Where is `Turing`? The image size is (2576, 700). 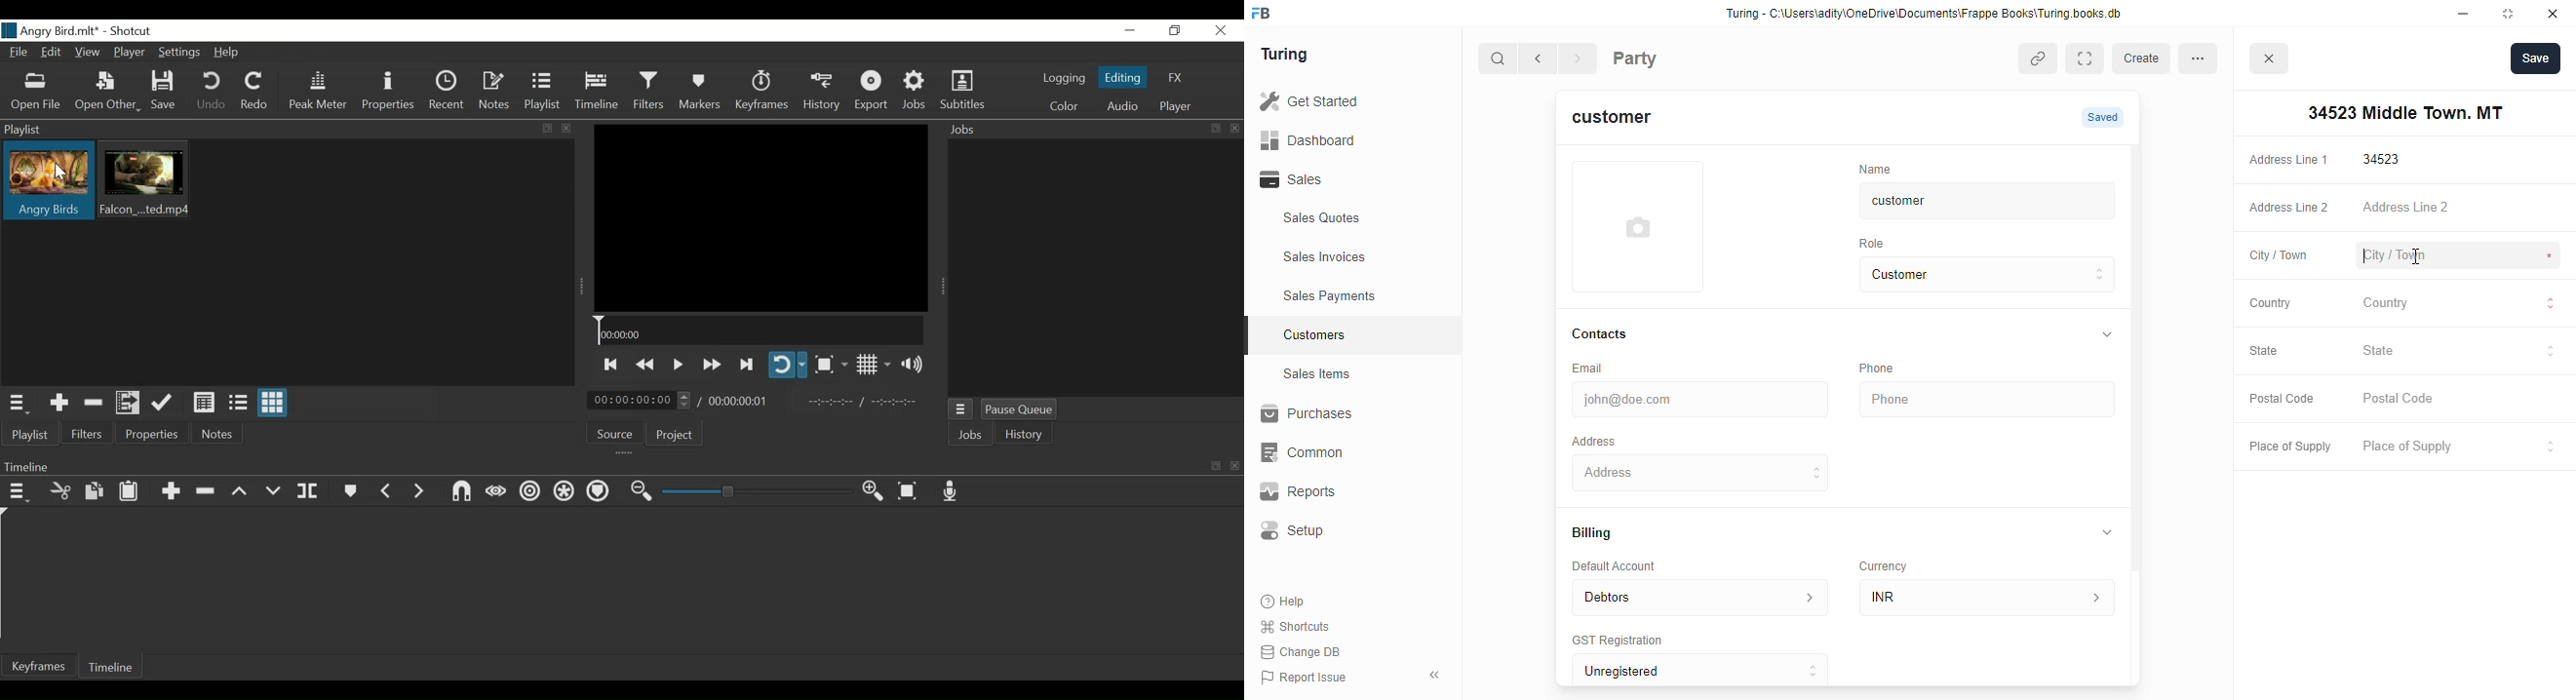
Turing is located at coordinates (1289, 56).